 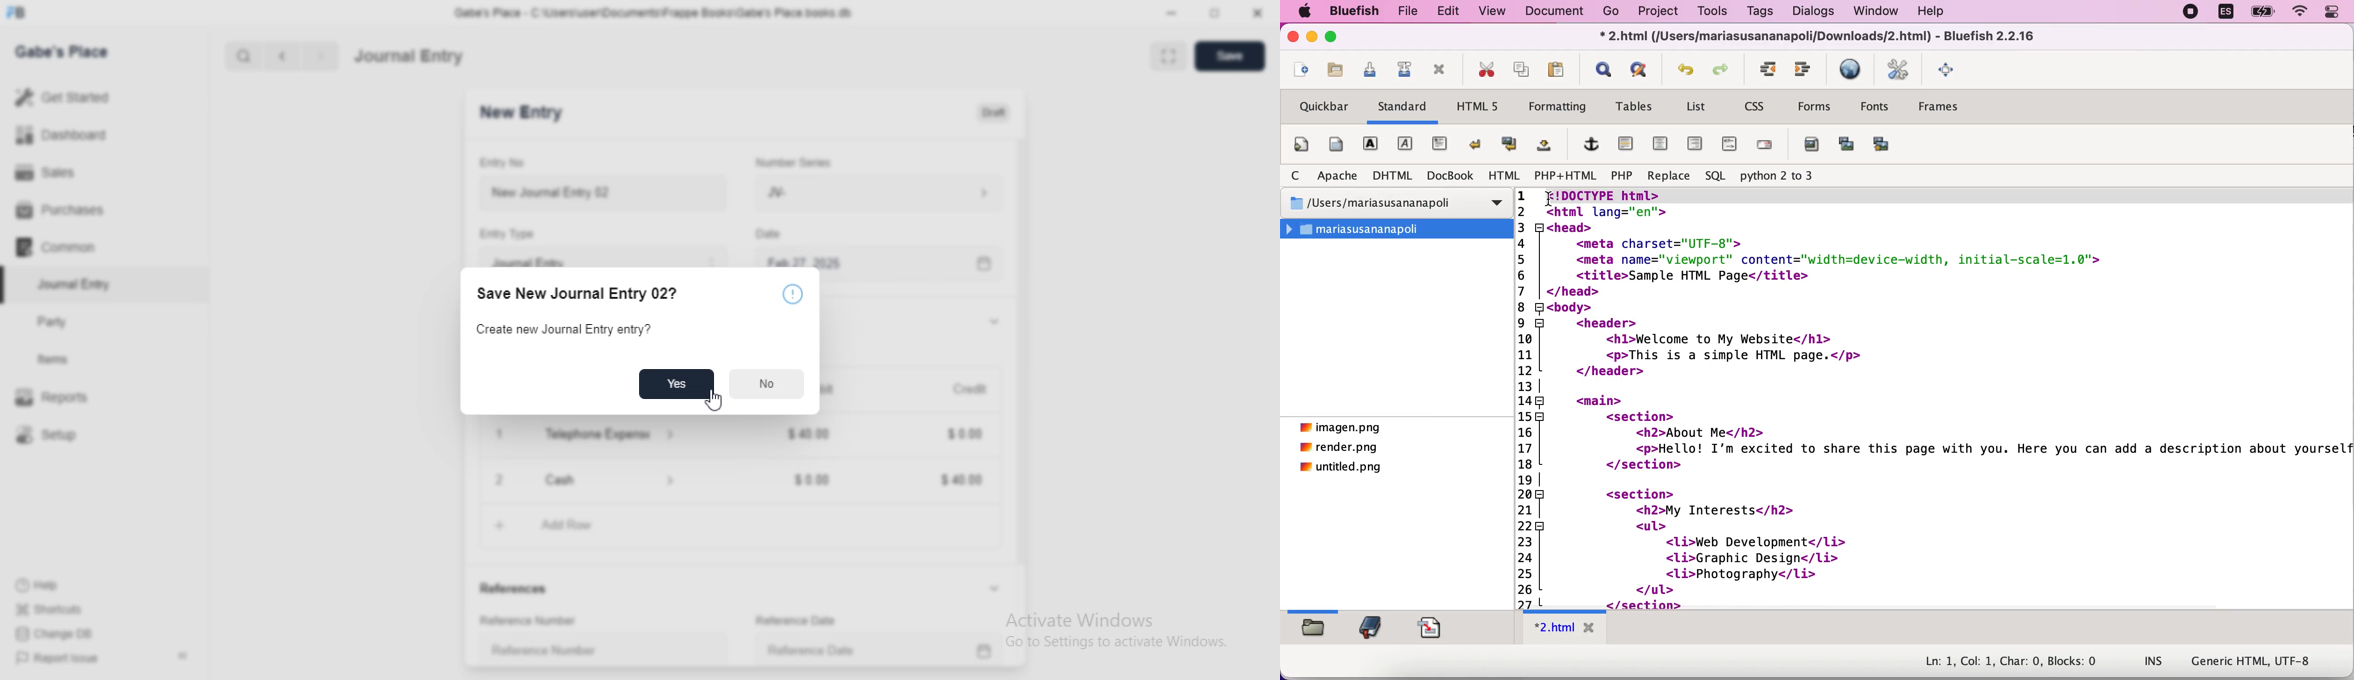 I want to click on cursor, so click(x=719, y=398).